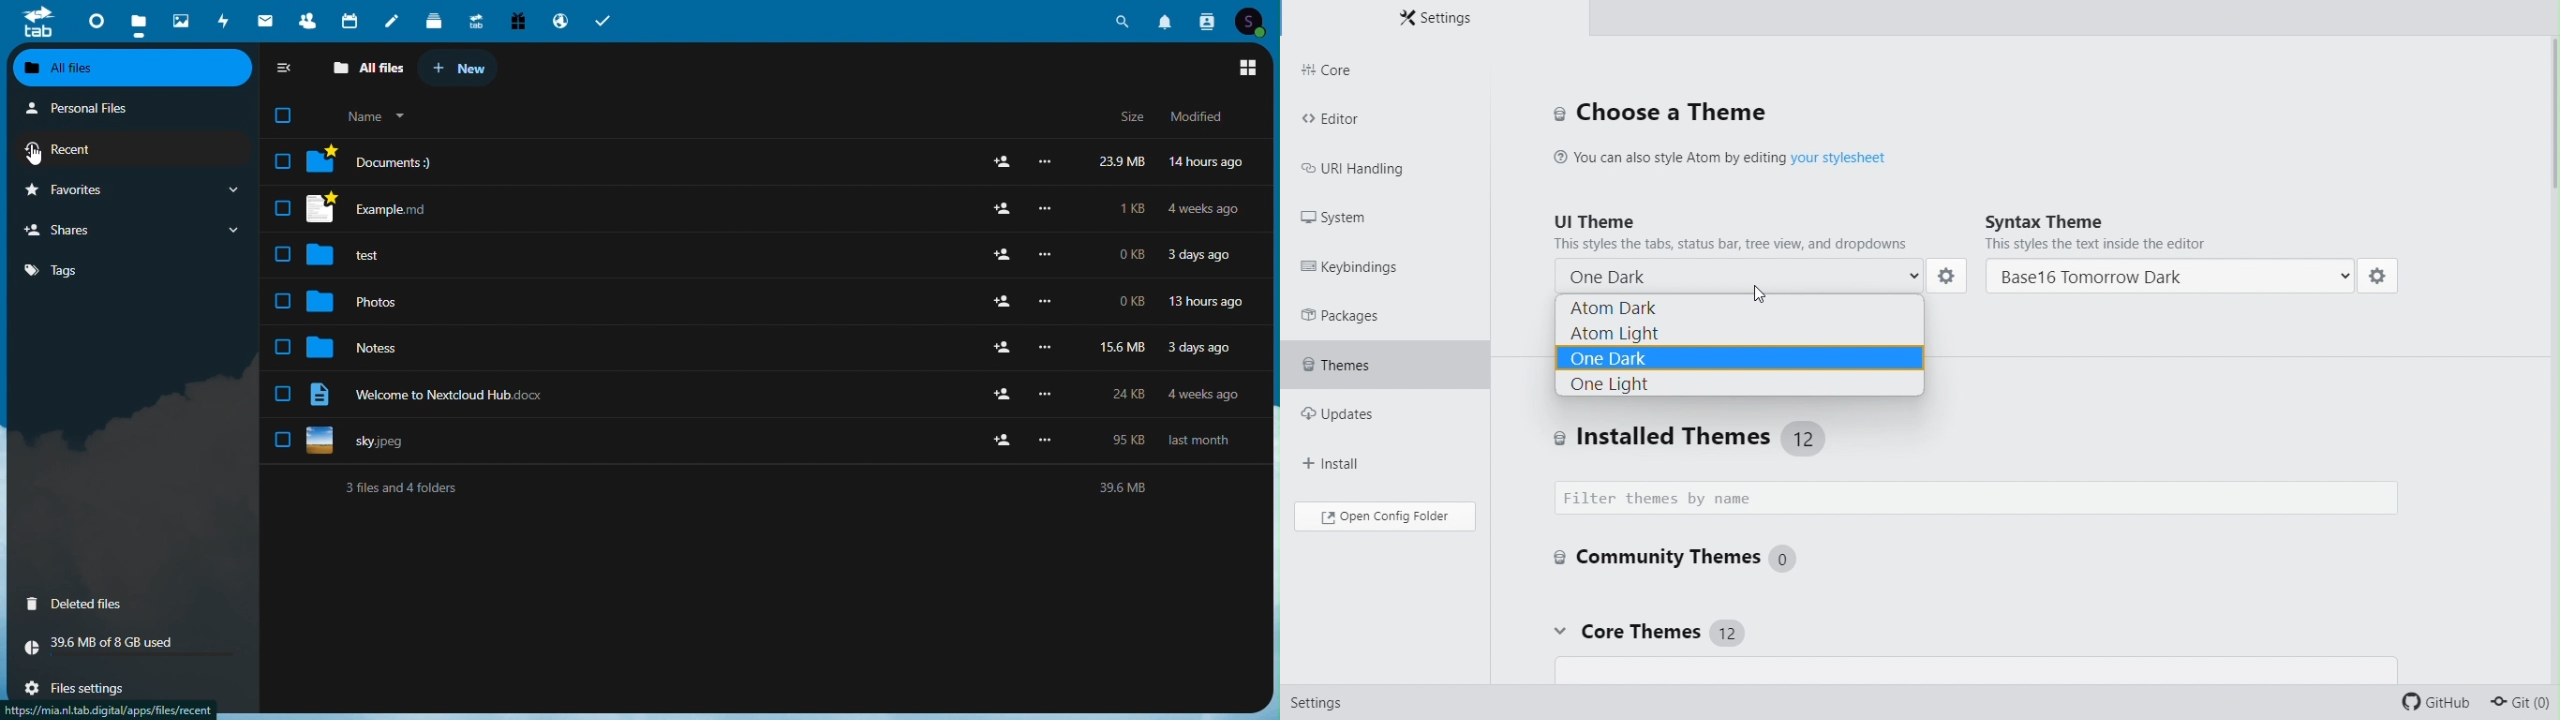 Image resolution: width=2576 pixels, height=728 pixels. What do you see at coordinates (1044, 392) in the screenshot?
I see `options` at bounding box center [1044, 392].